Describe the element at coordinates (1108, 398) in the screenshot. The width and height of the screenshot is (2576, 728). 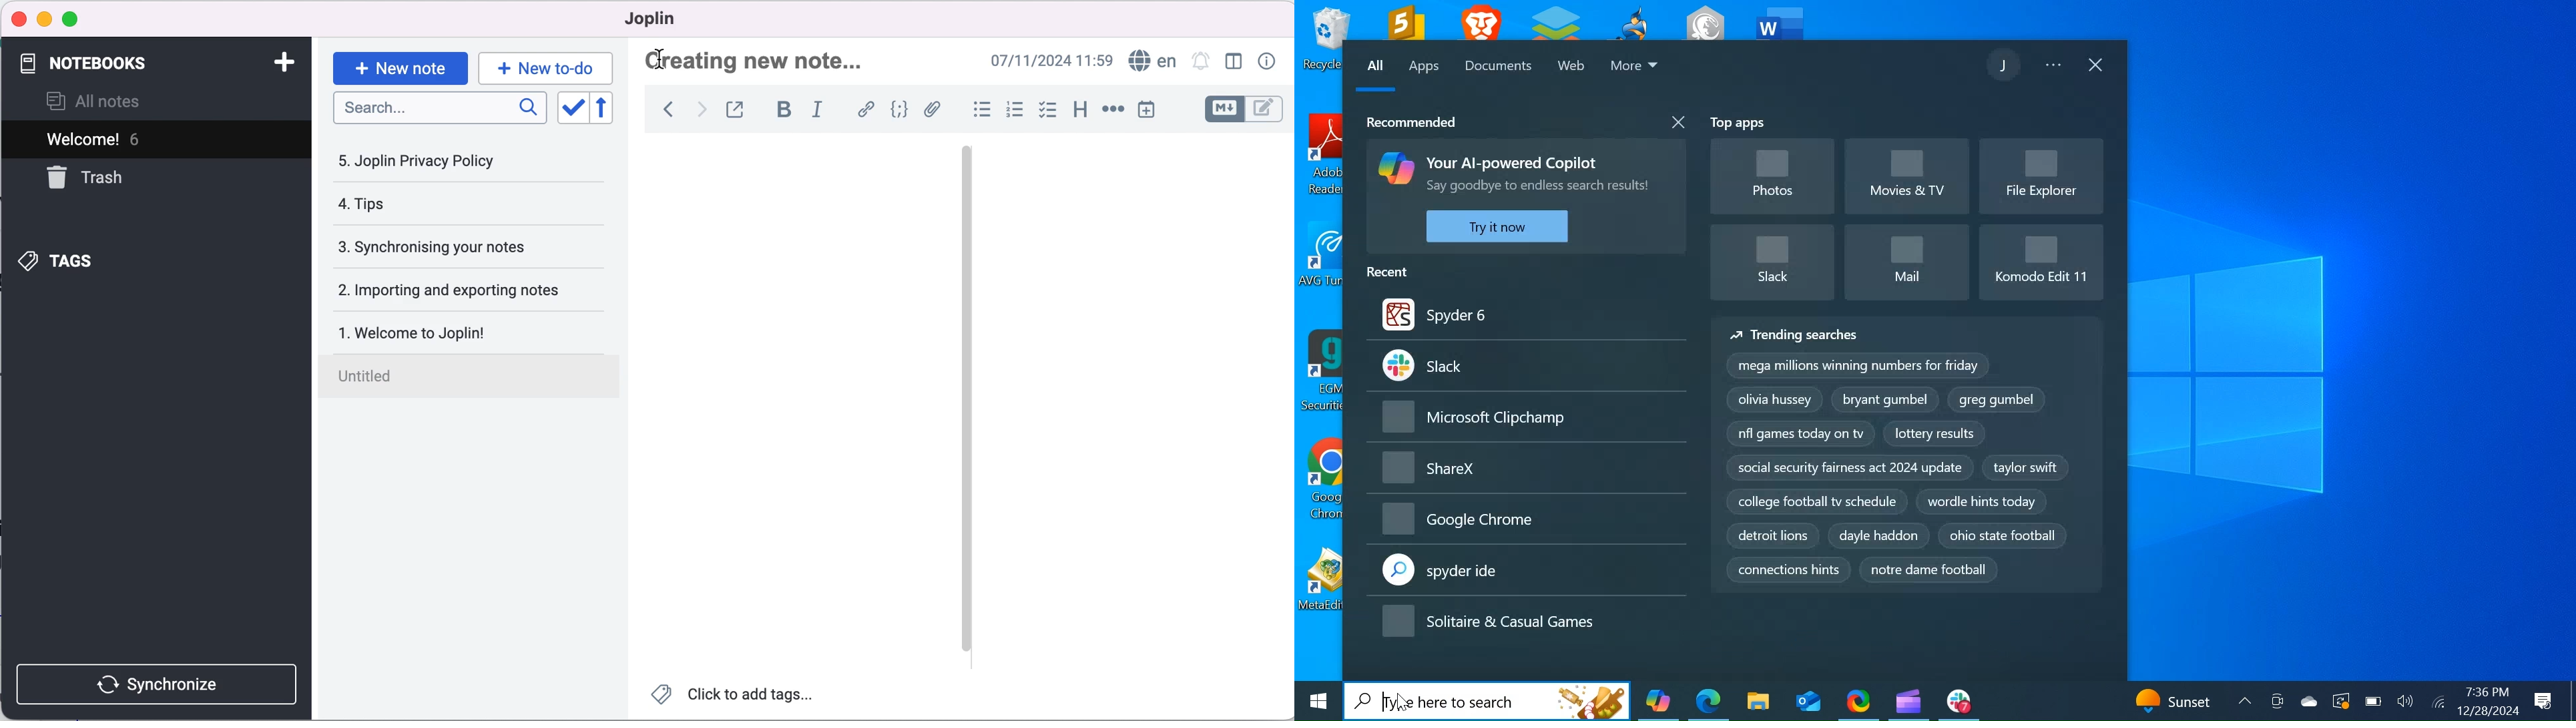
I see `blank canva` at that location.